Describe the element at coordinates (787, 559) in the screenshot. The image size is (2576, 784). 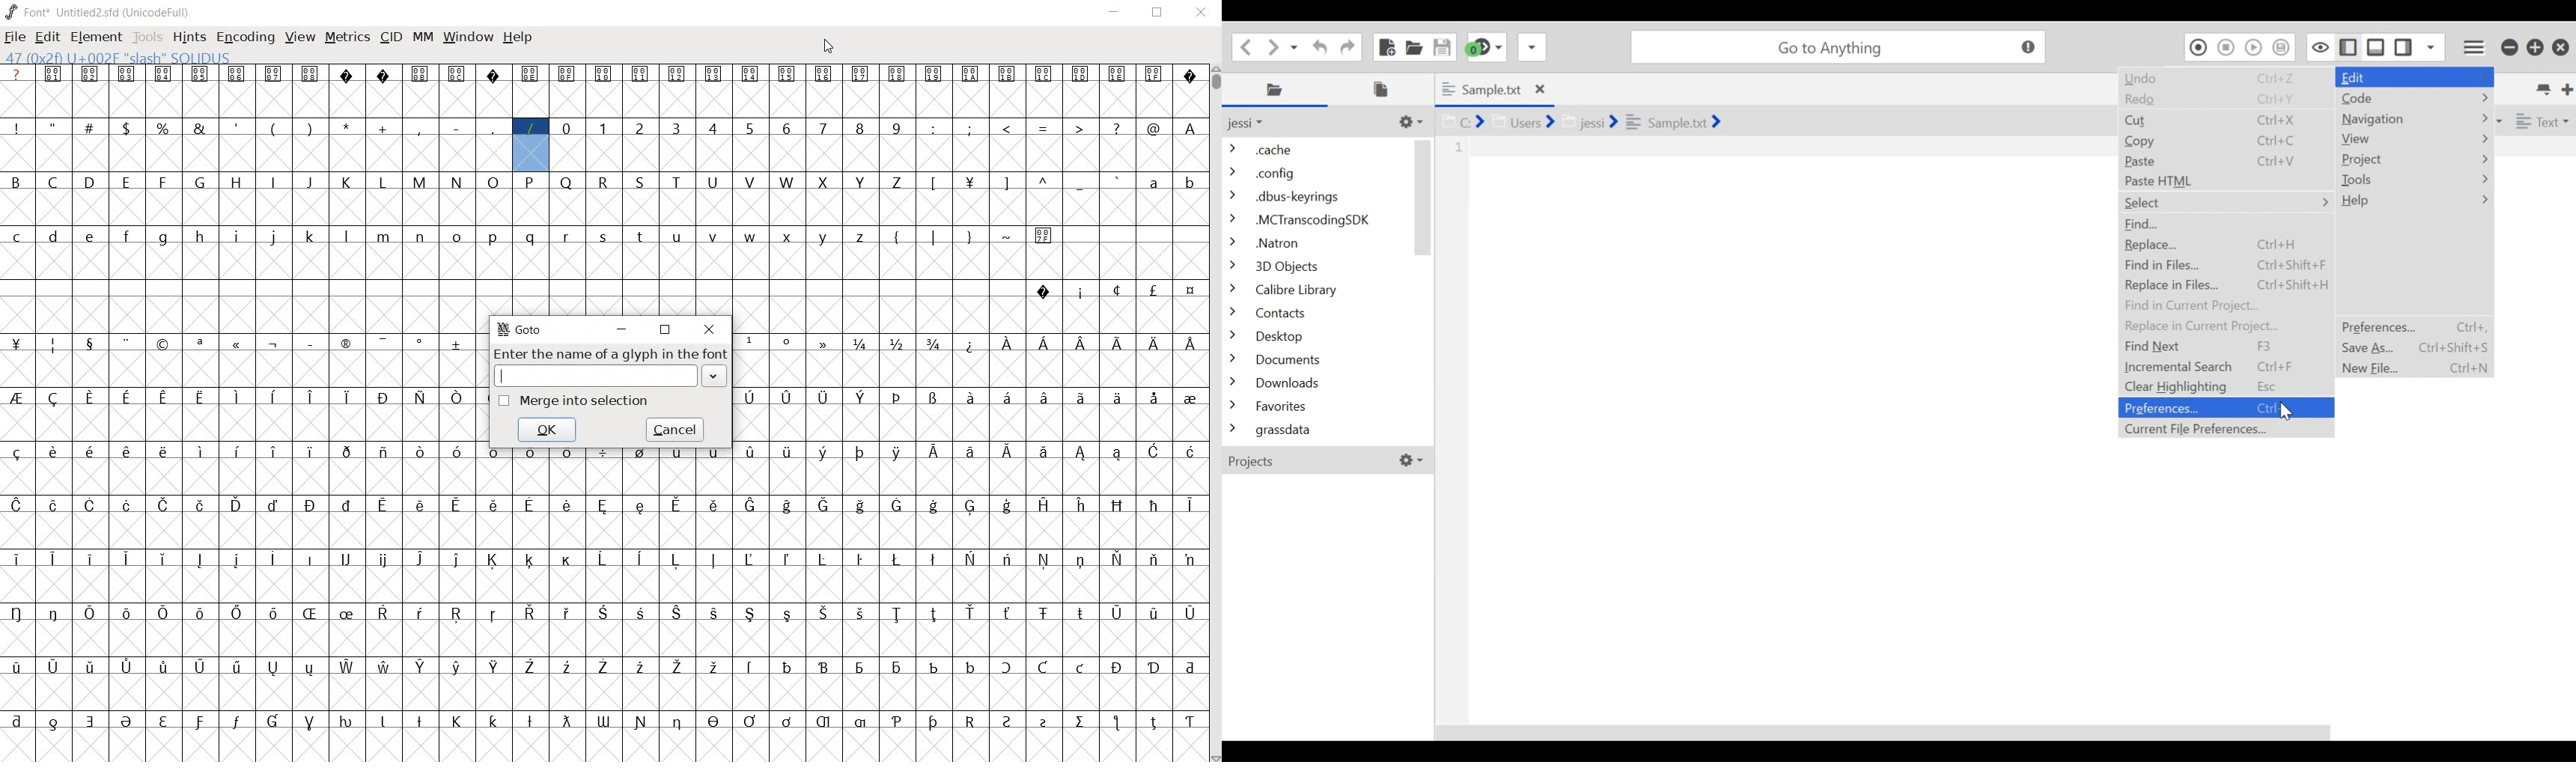
I see `glyph` at that location.